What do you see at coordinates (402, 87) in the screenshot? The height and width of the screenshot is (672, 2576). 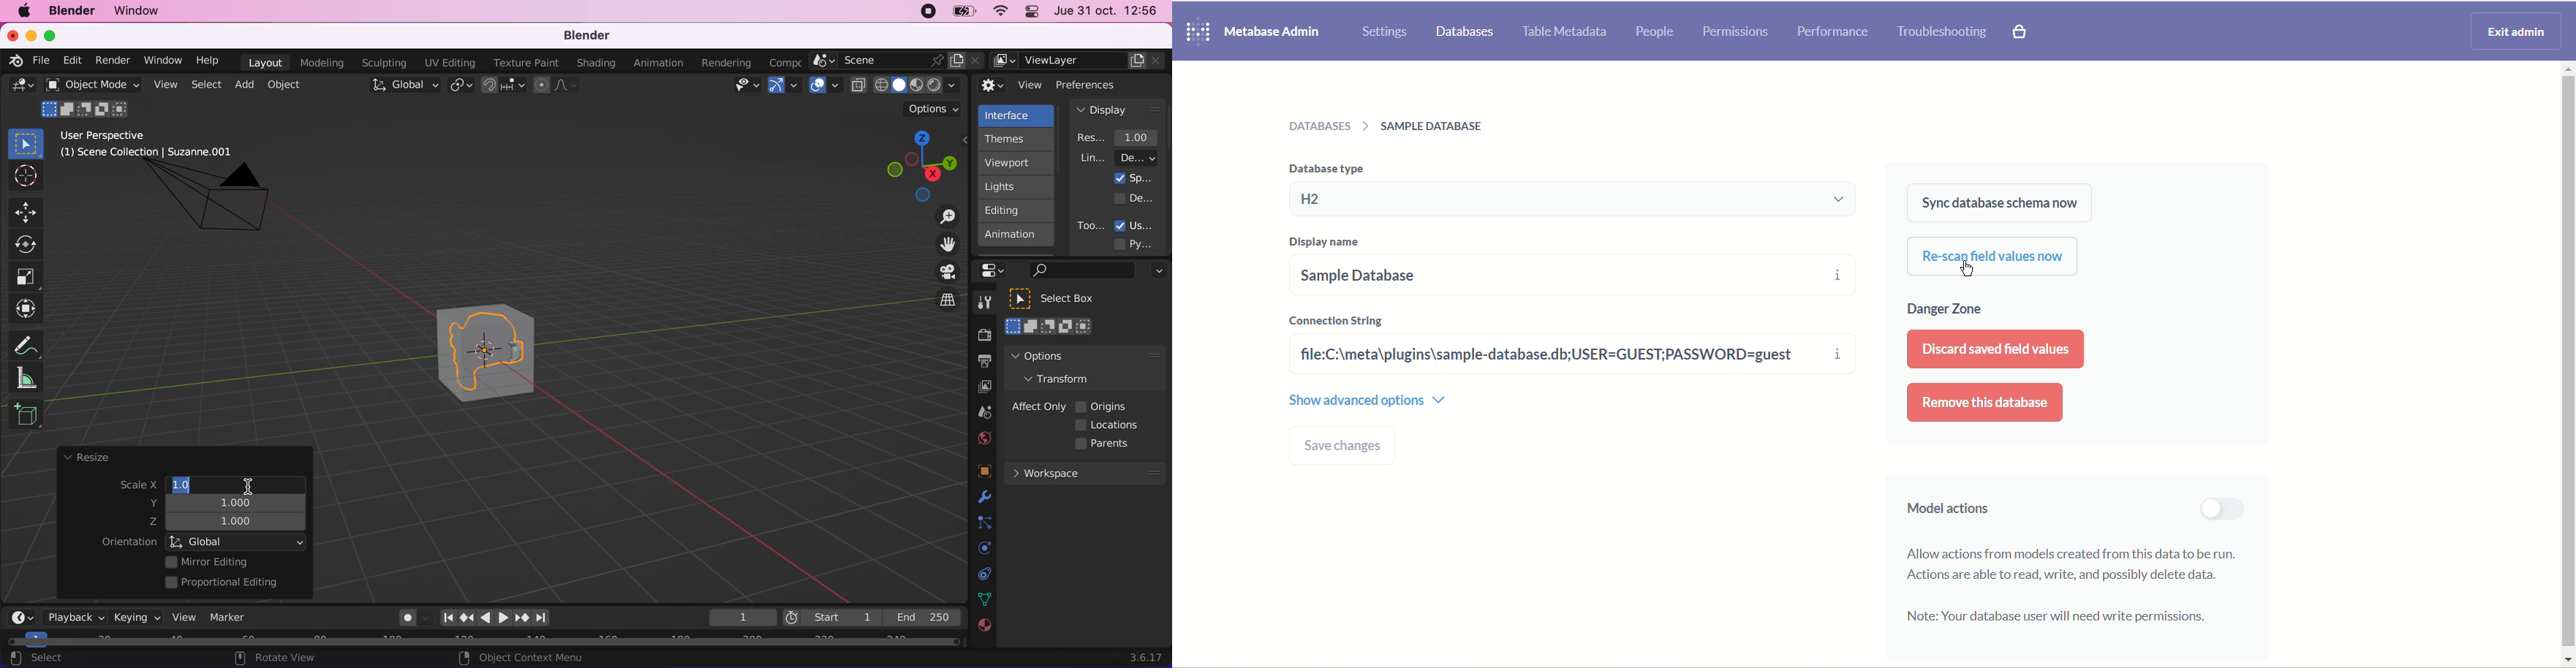 I see `global` at bounding box center [402, 87].